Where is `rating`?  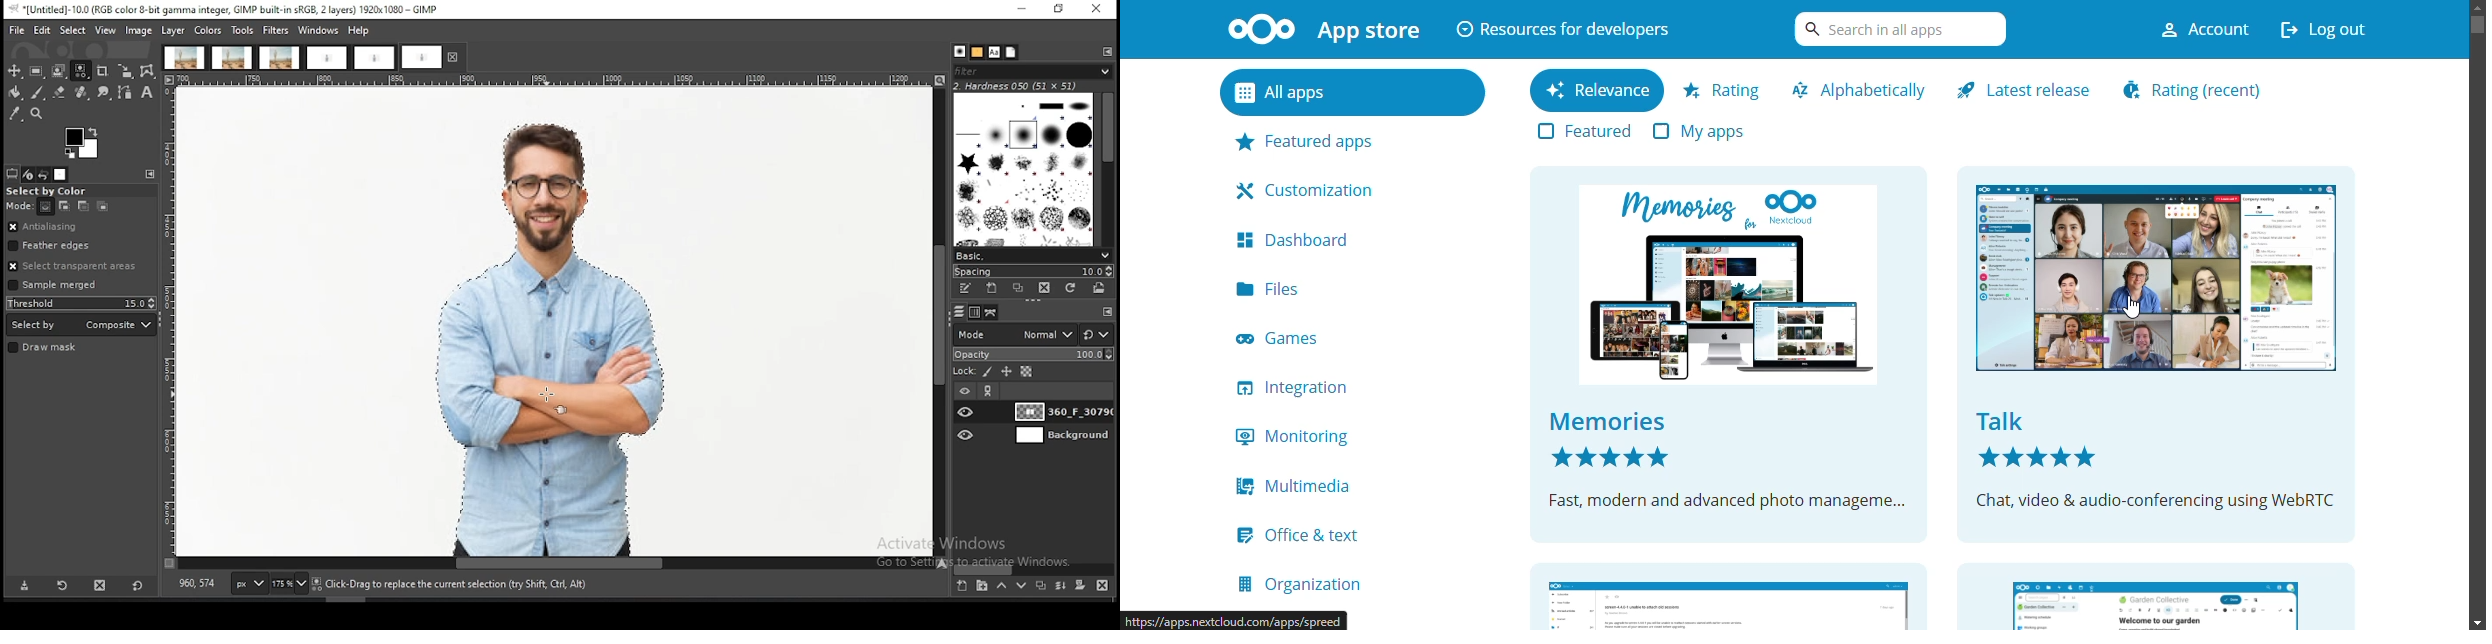 rating is located at coordinates (2202, 90).